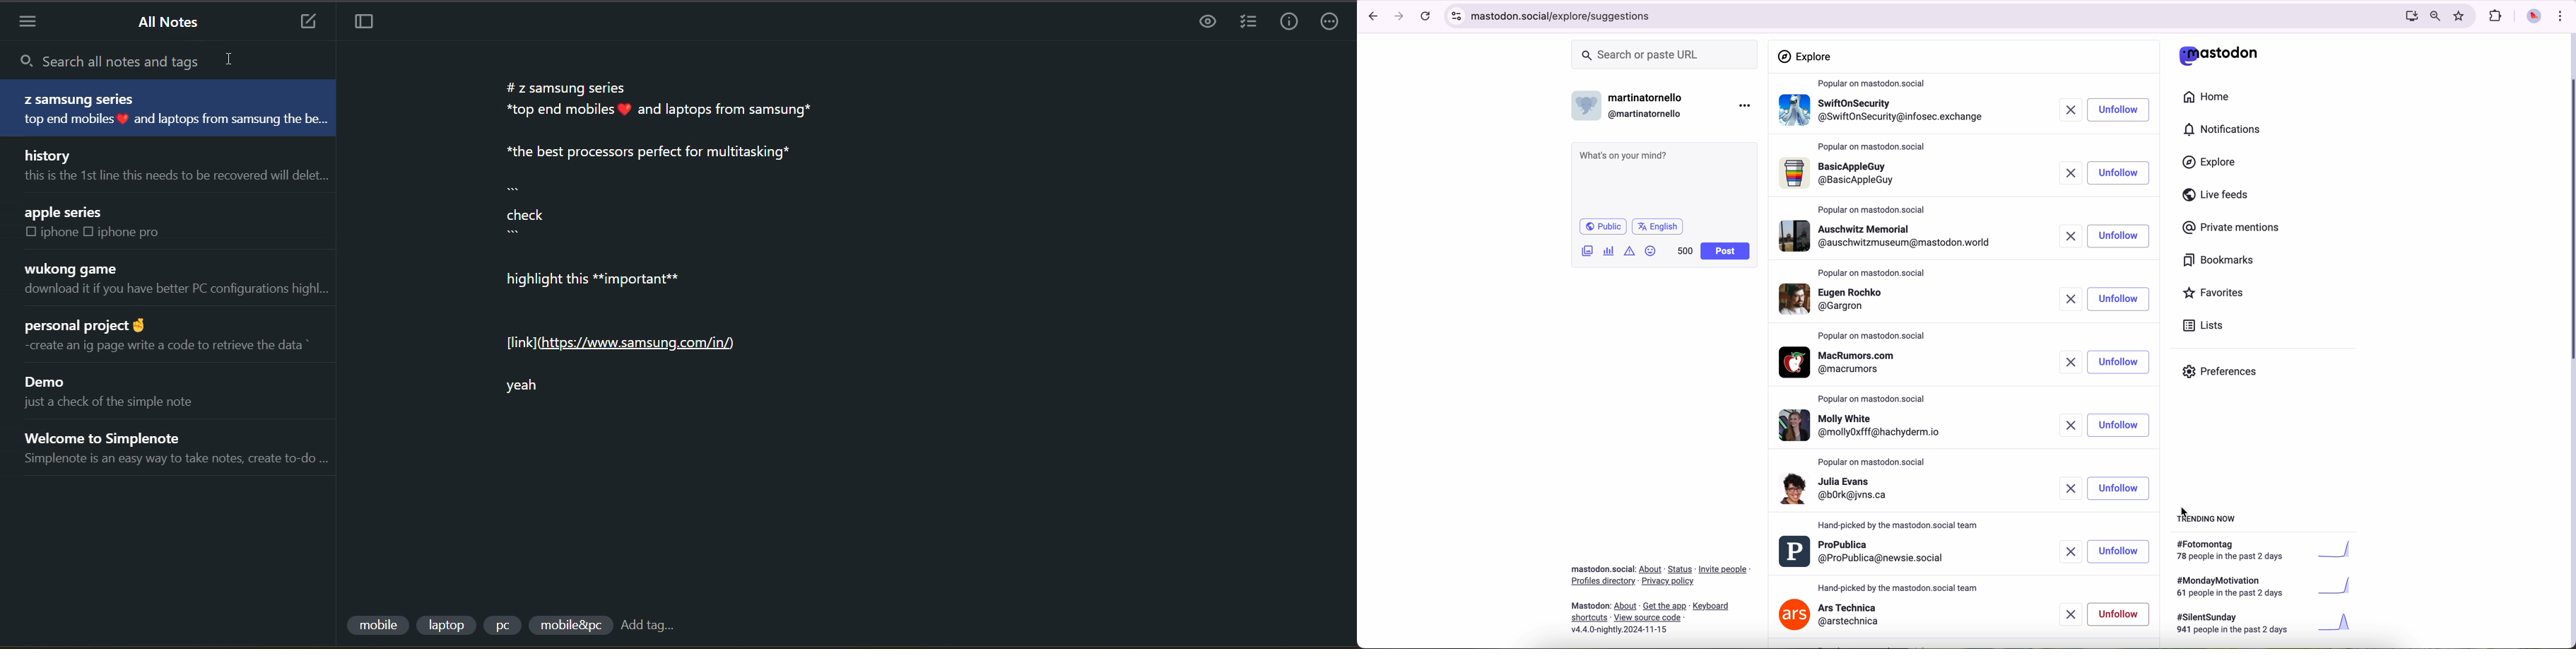 The height and width of the screenshot is (672, 2576). I want to click on remove, so click(2066, 172).